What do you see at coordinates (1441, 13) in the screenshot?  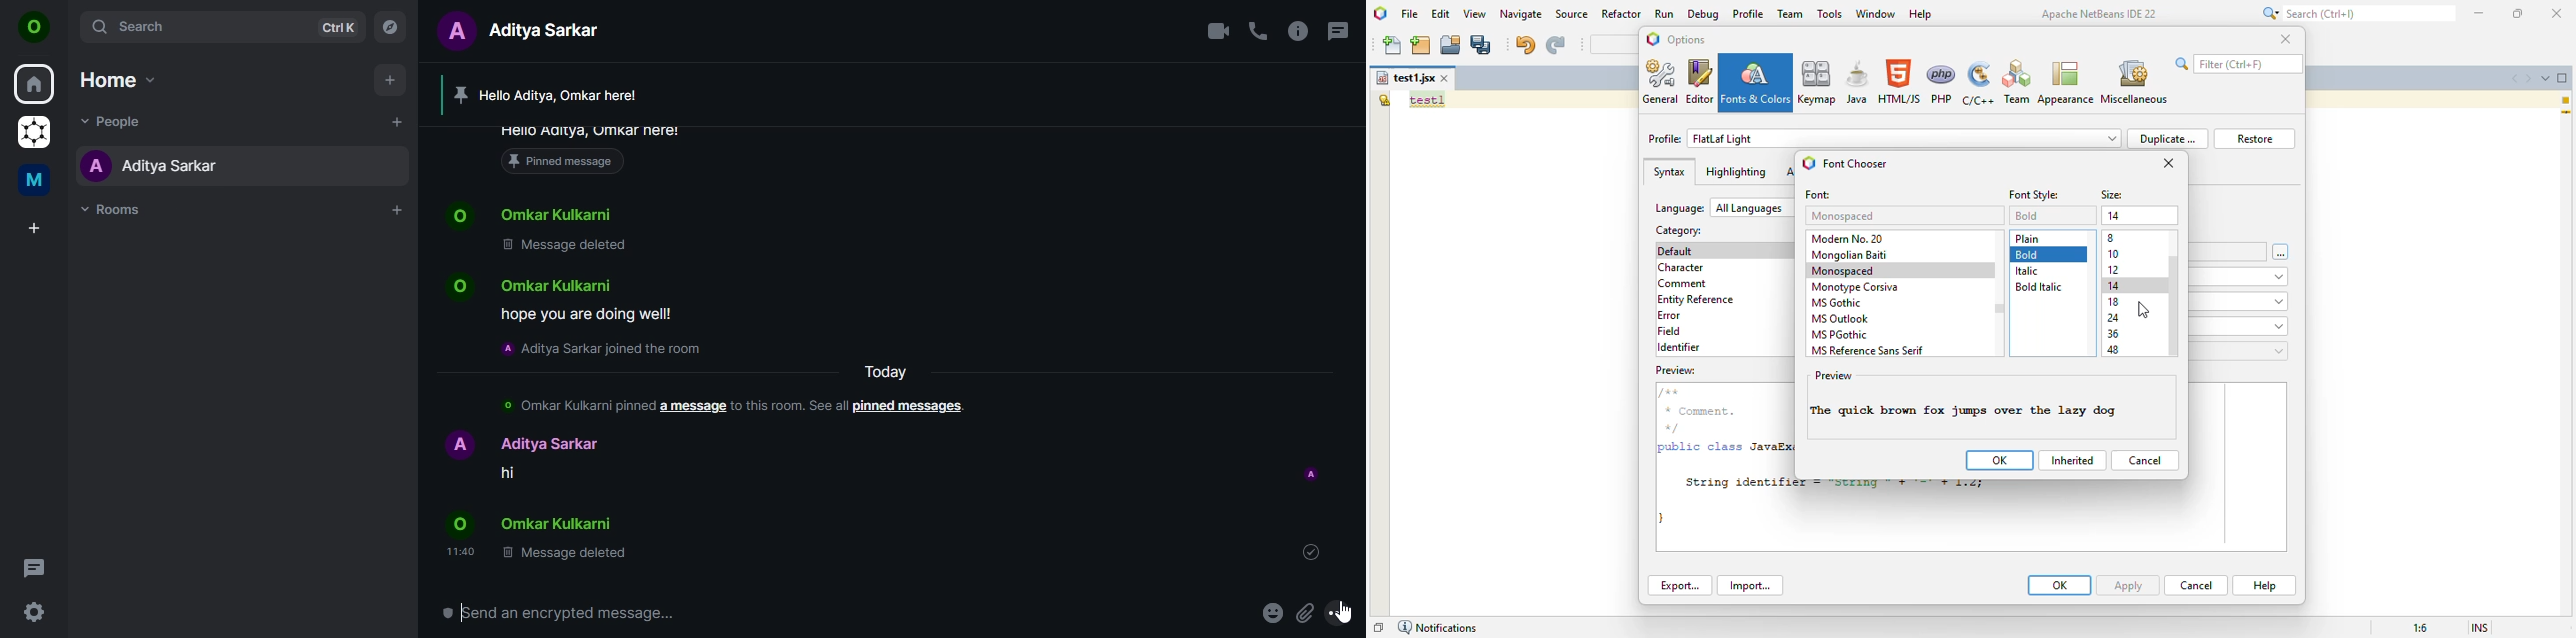 I see `edit` at bounding box center [1441, 13].